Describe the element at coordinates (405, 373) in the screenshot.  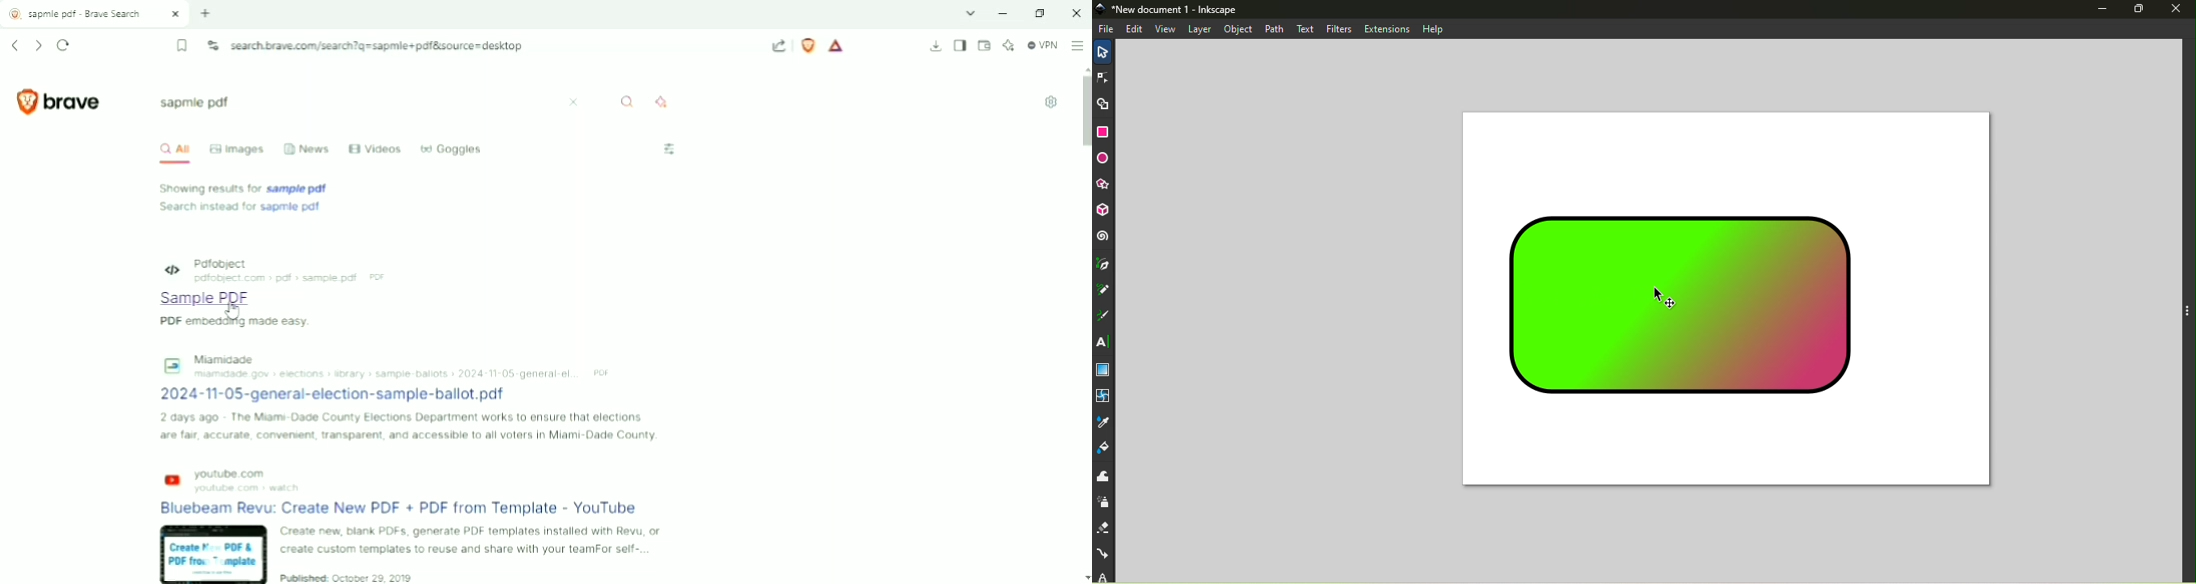
I see `miamidade.gov > elections > library > sample-ballots > 2024-11-05 general-el.....pdf` at that location.